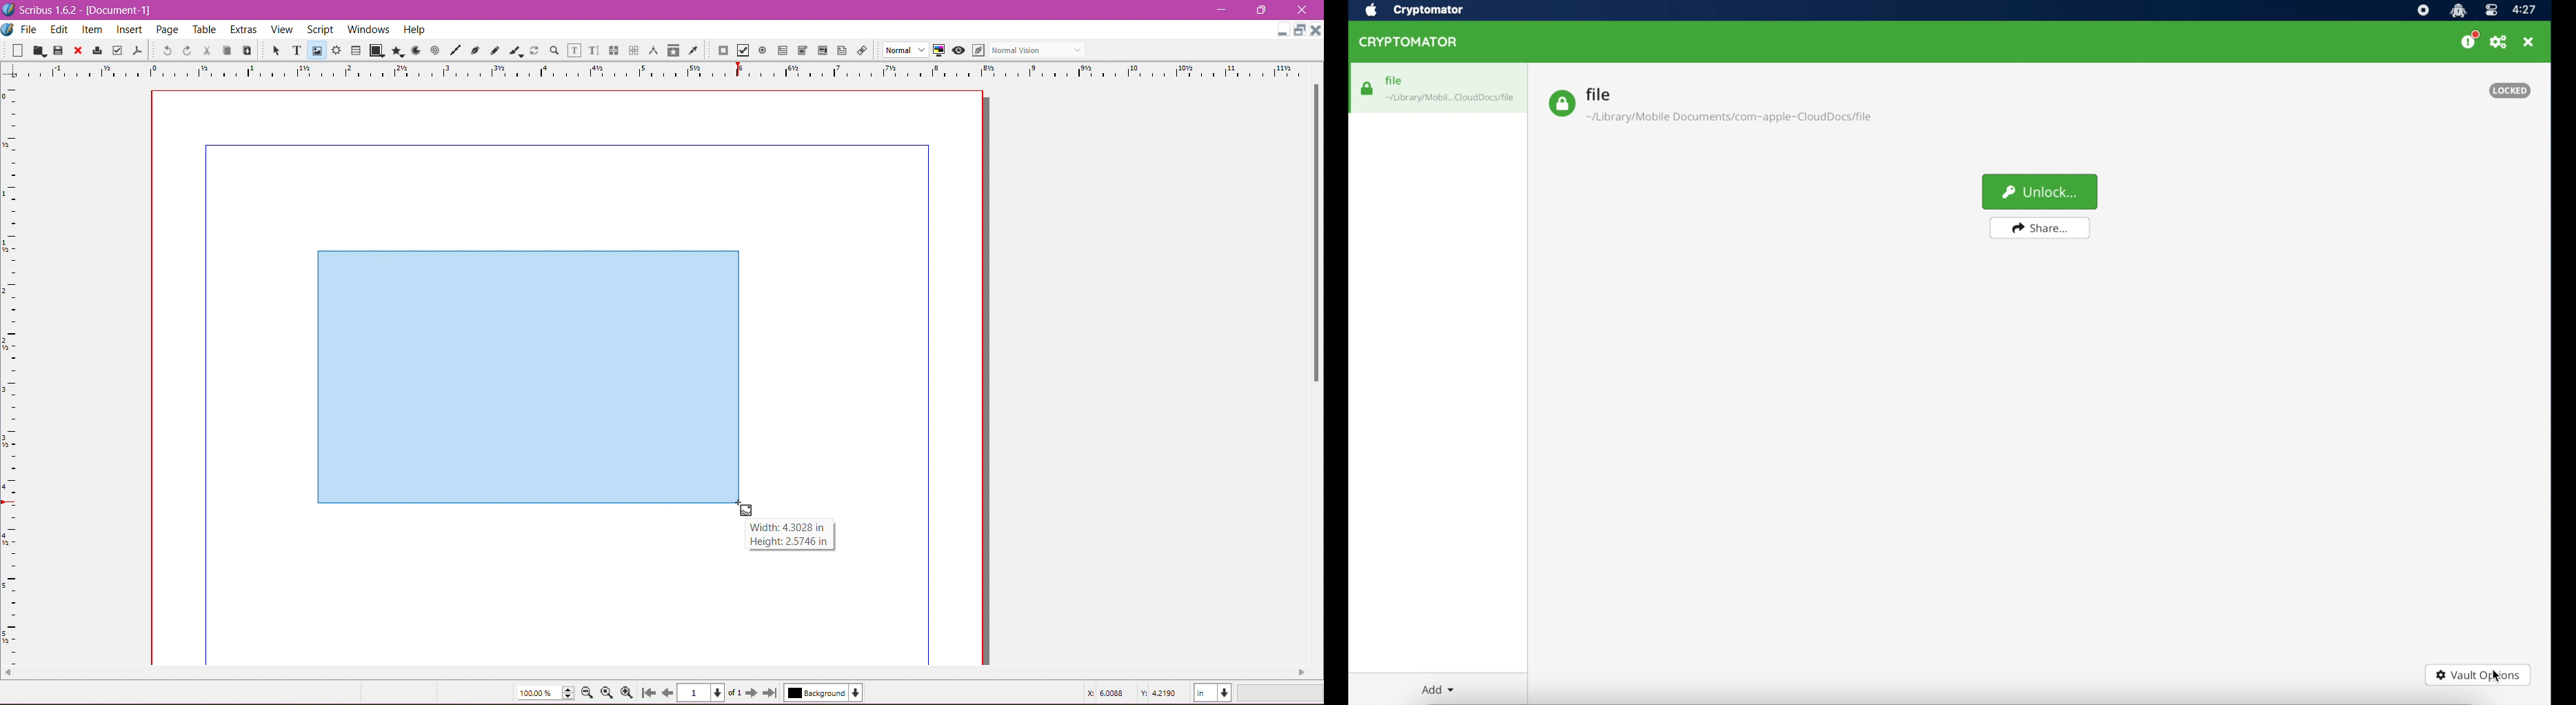 The width and height of the screenshot is (2576, 728). What do you see at coordinates (207, 51) in the screenshot?
I see `Cut` at bounding box center [207, 51].